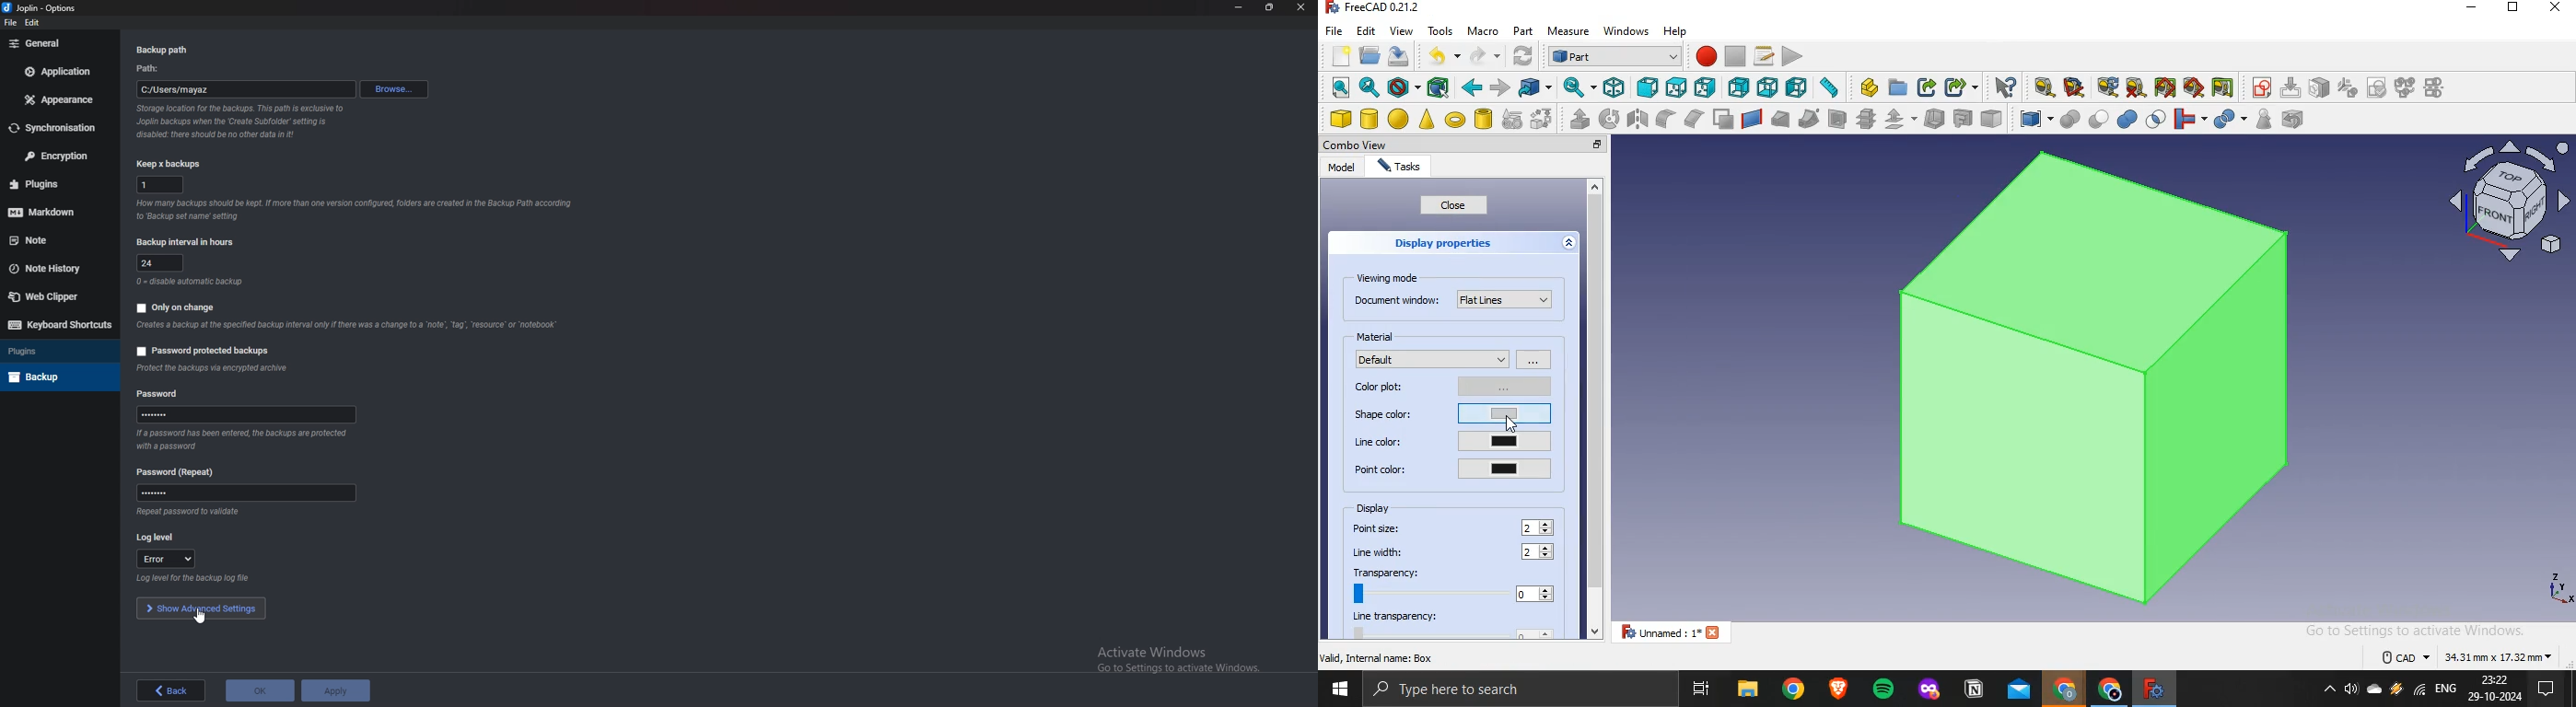  What do you see at coordinates (1975, 690) in the screenshot?
I see `notion` at bounding box center [1975, 690].